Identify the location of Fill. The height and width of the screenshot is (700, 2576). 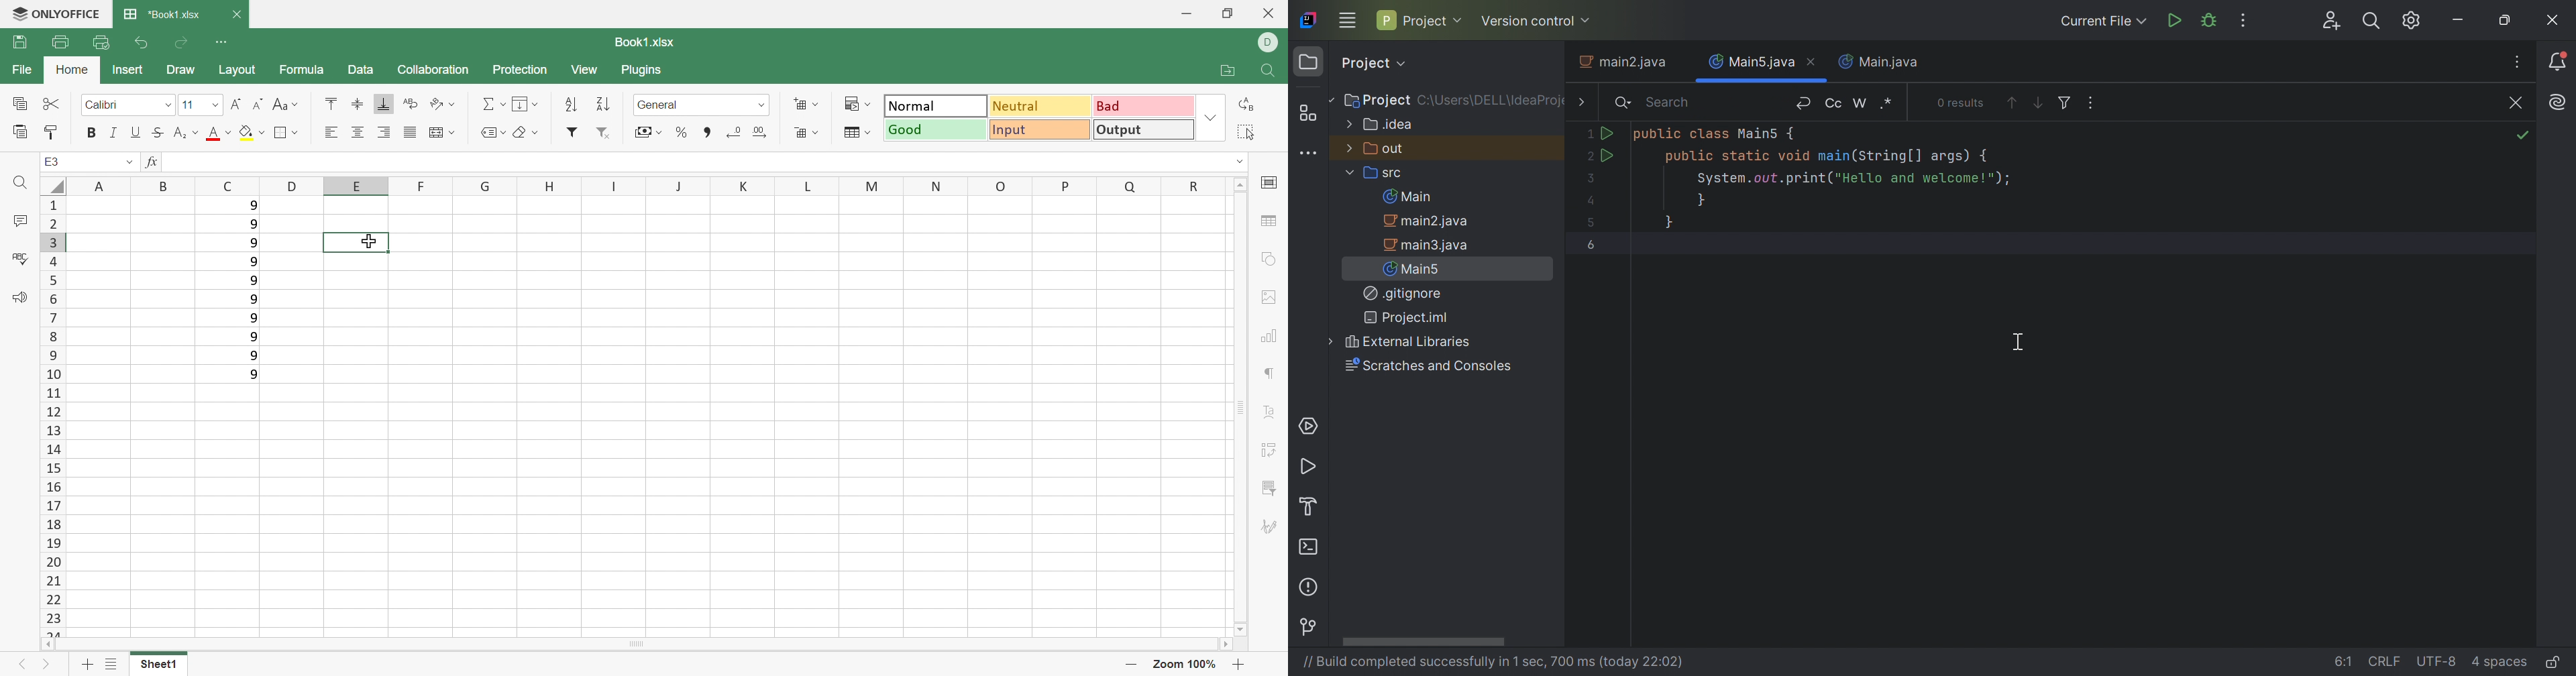
(525, 103).